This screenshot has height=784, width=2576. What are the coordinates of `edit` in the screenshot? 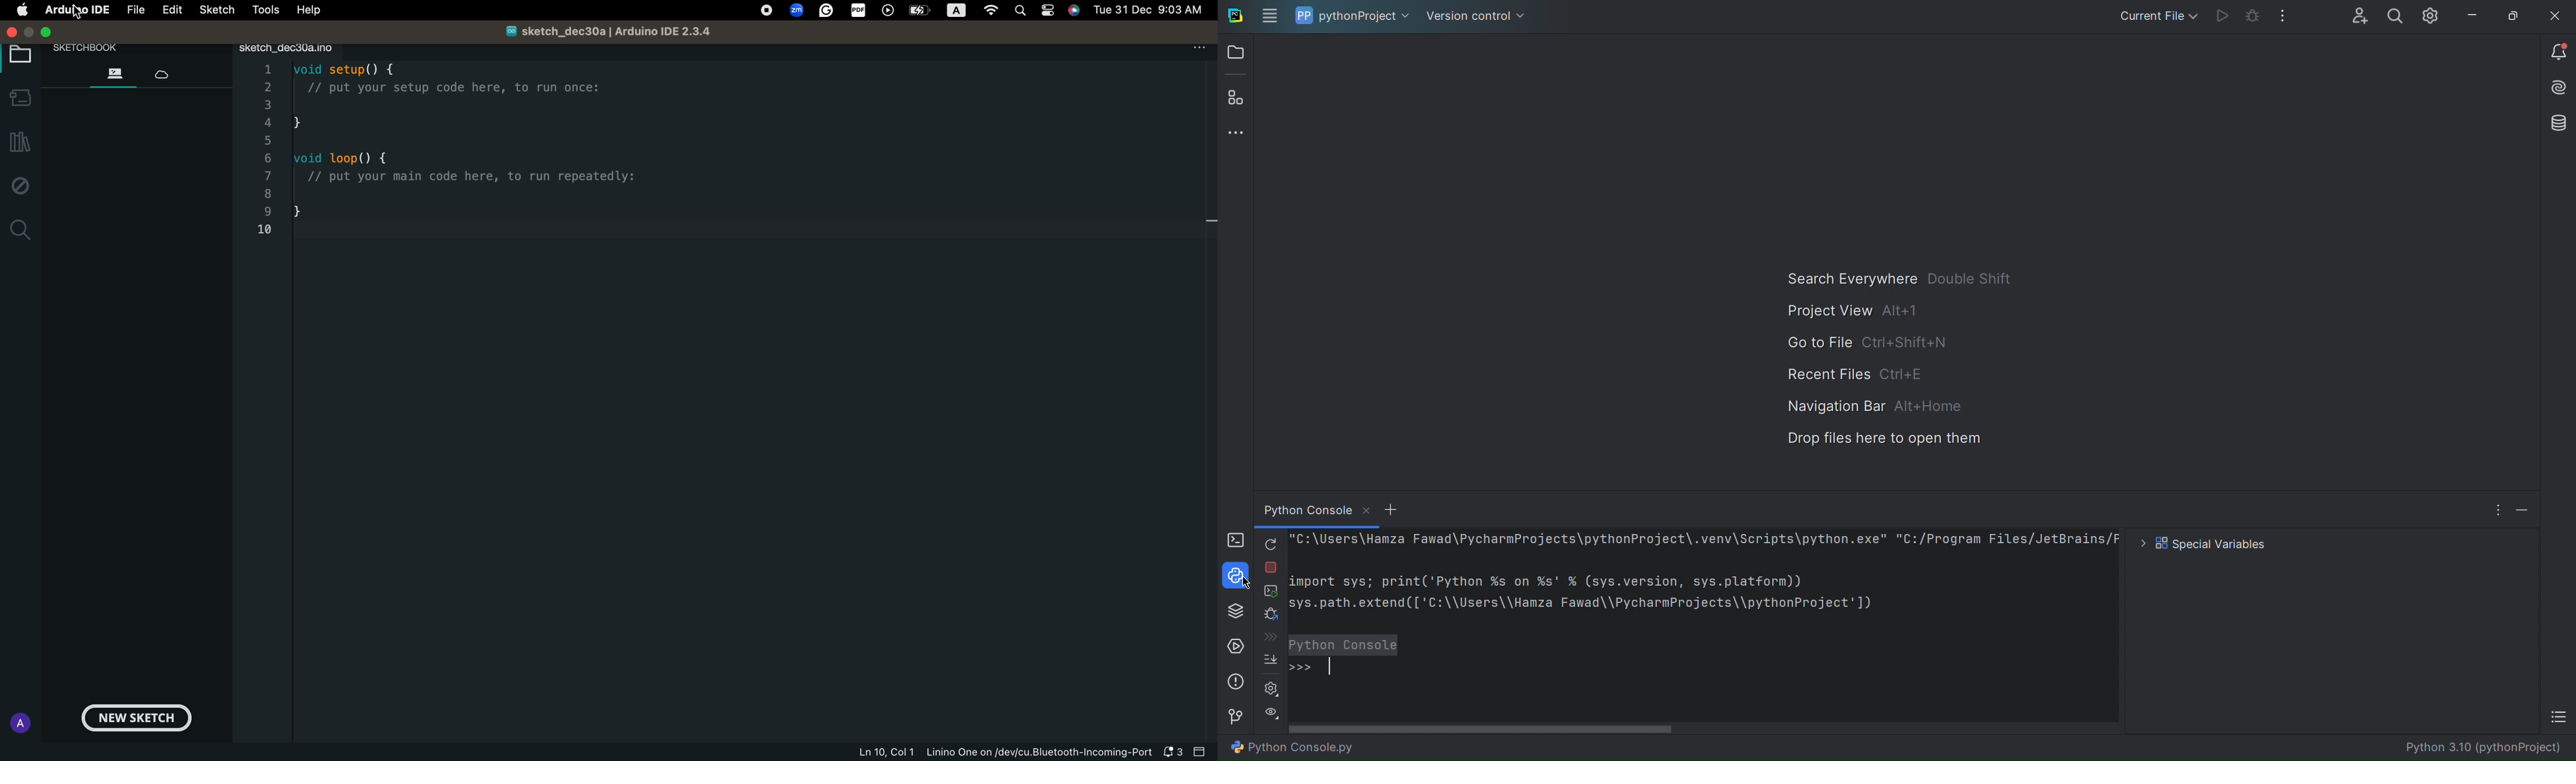 It's located at (171, 10).